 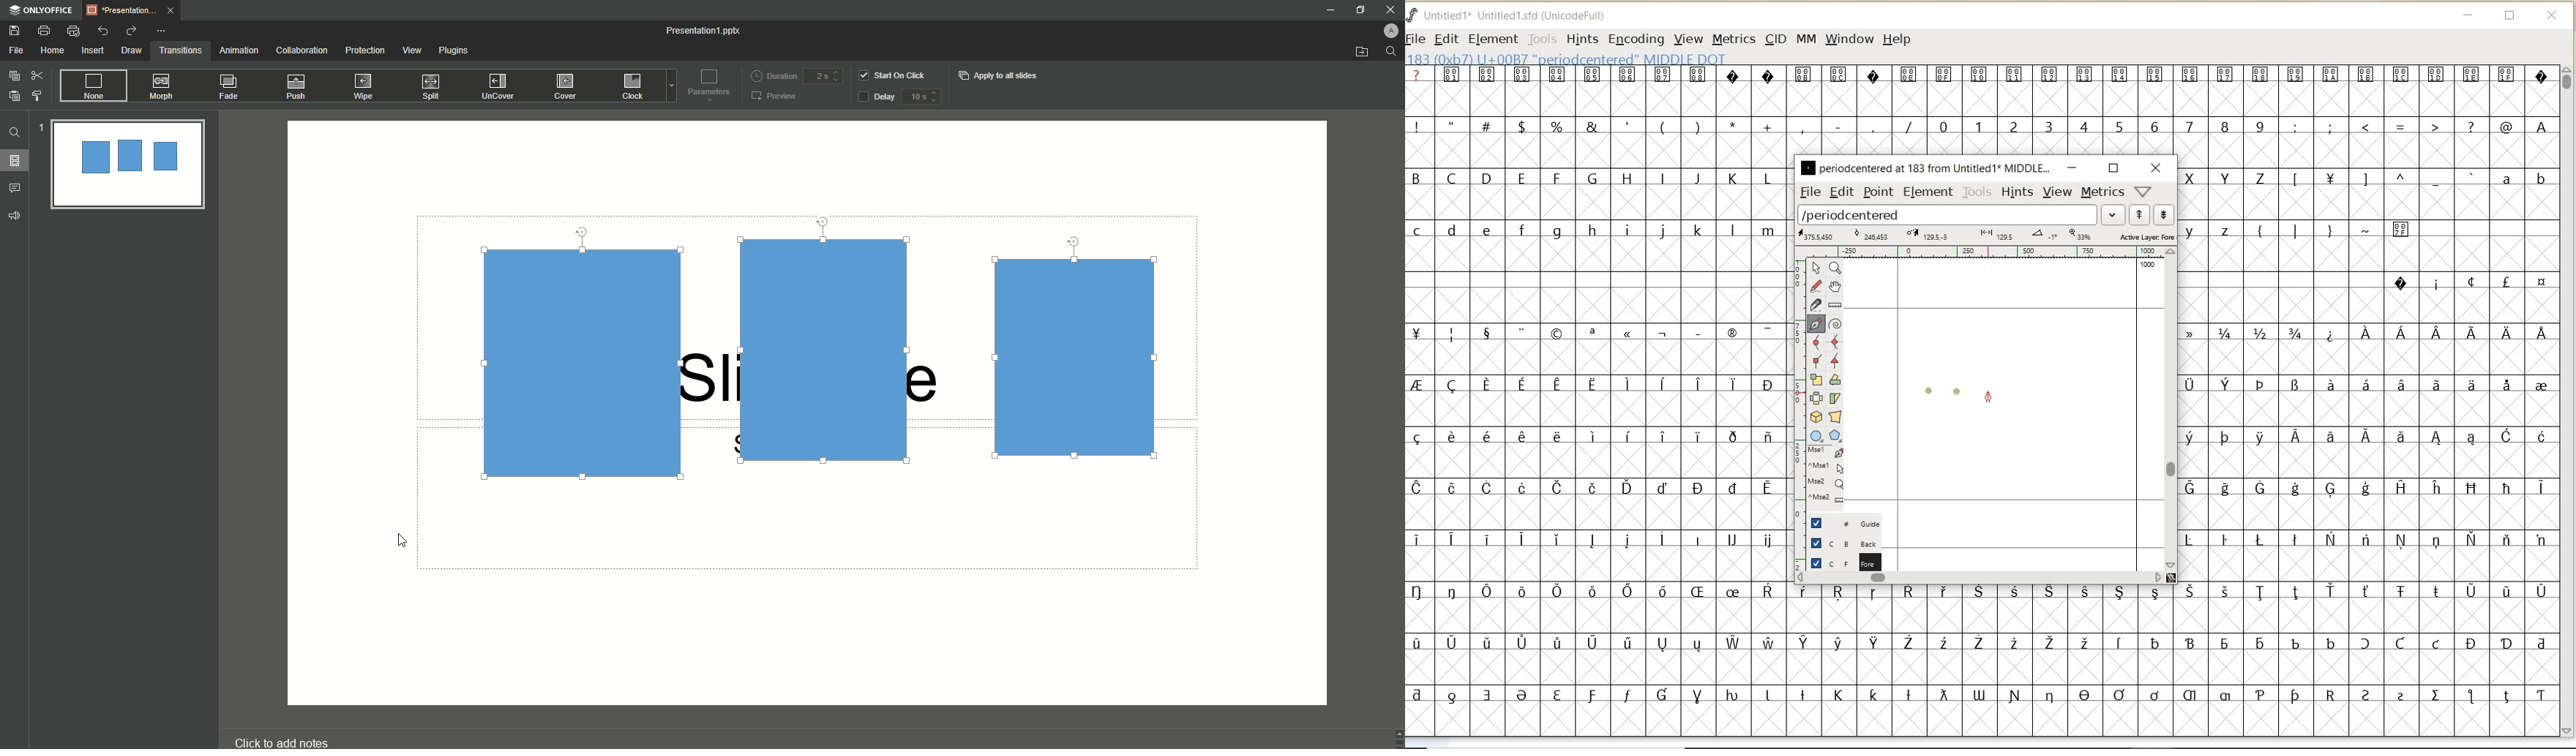 I want to click on RESTORE, so click(x=2511, y=18).